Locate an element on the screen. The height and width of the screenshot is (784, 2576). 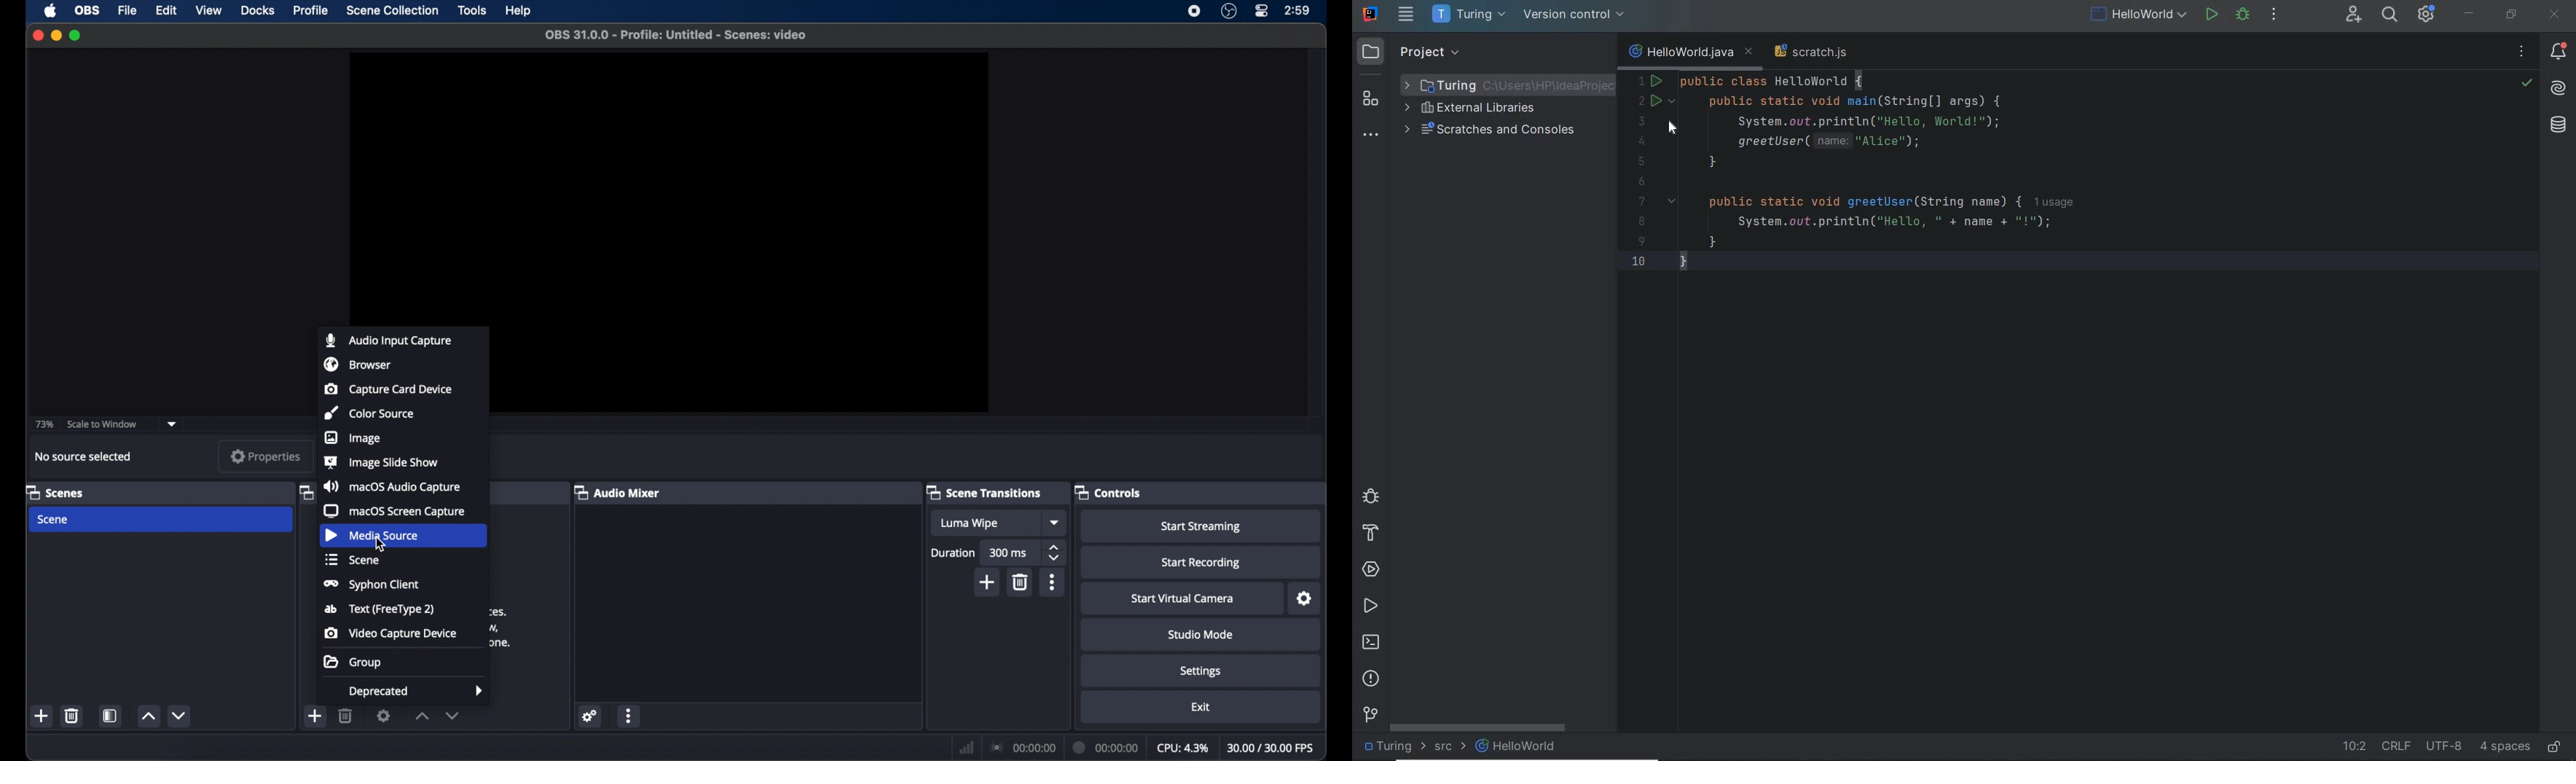
increment is located at coordinates (149, 717).